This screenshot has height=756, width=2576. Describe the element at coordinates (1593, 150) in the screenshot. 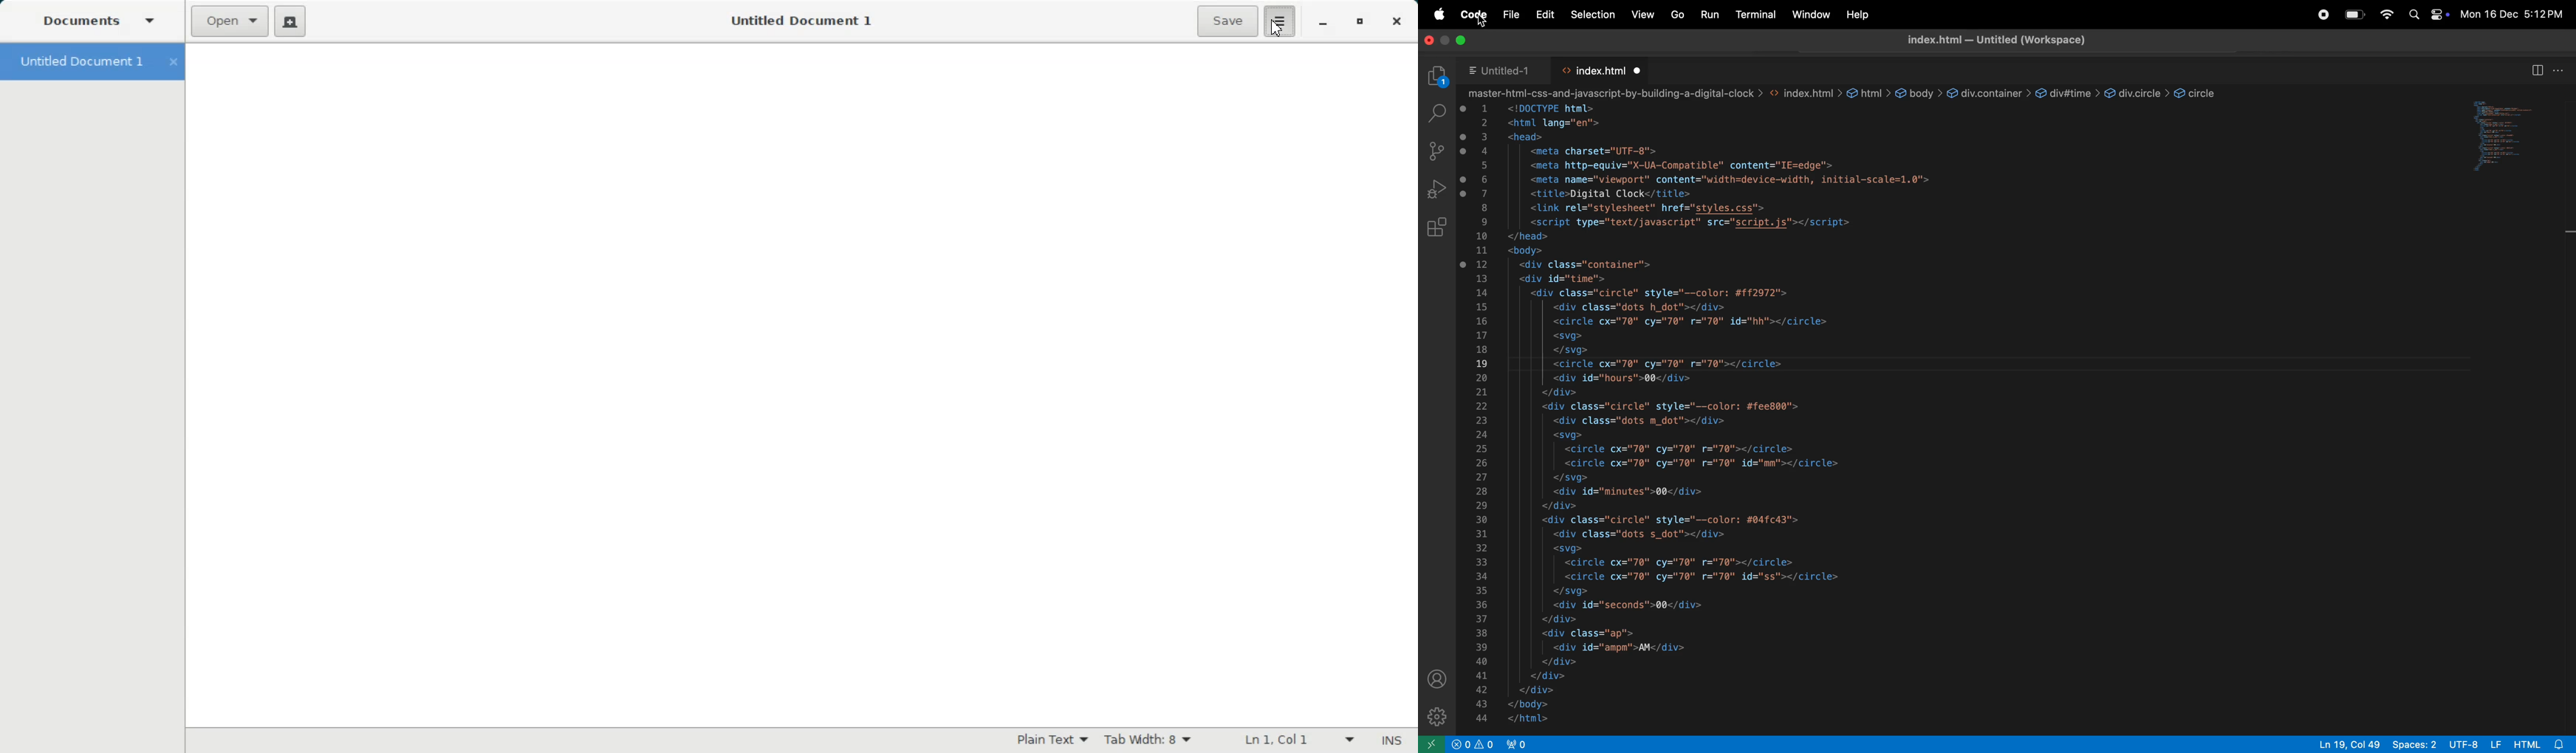

I see `<meta charset="UTF-8">` at that location.